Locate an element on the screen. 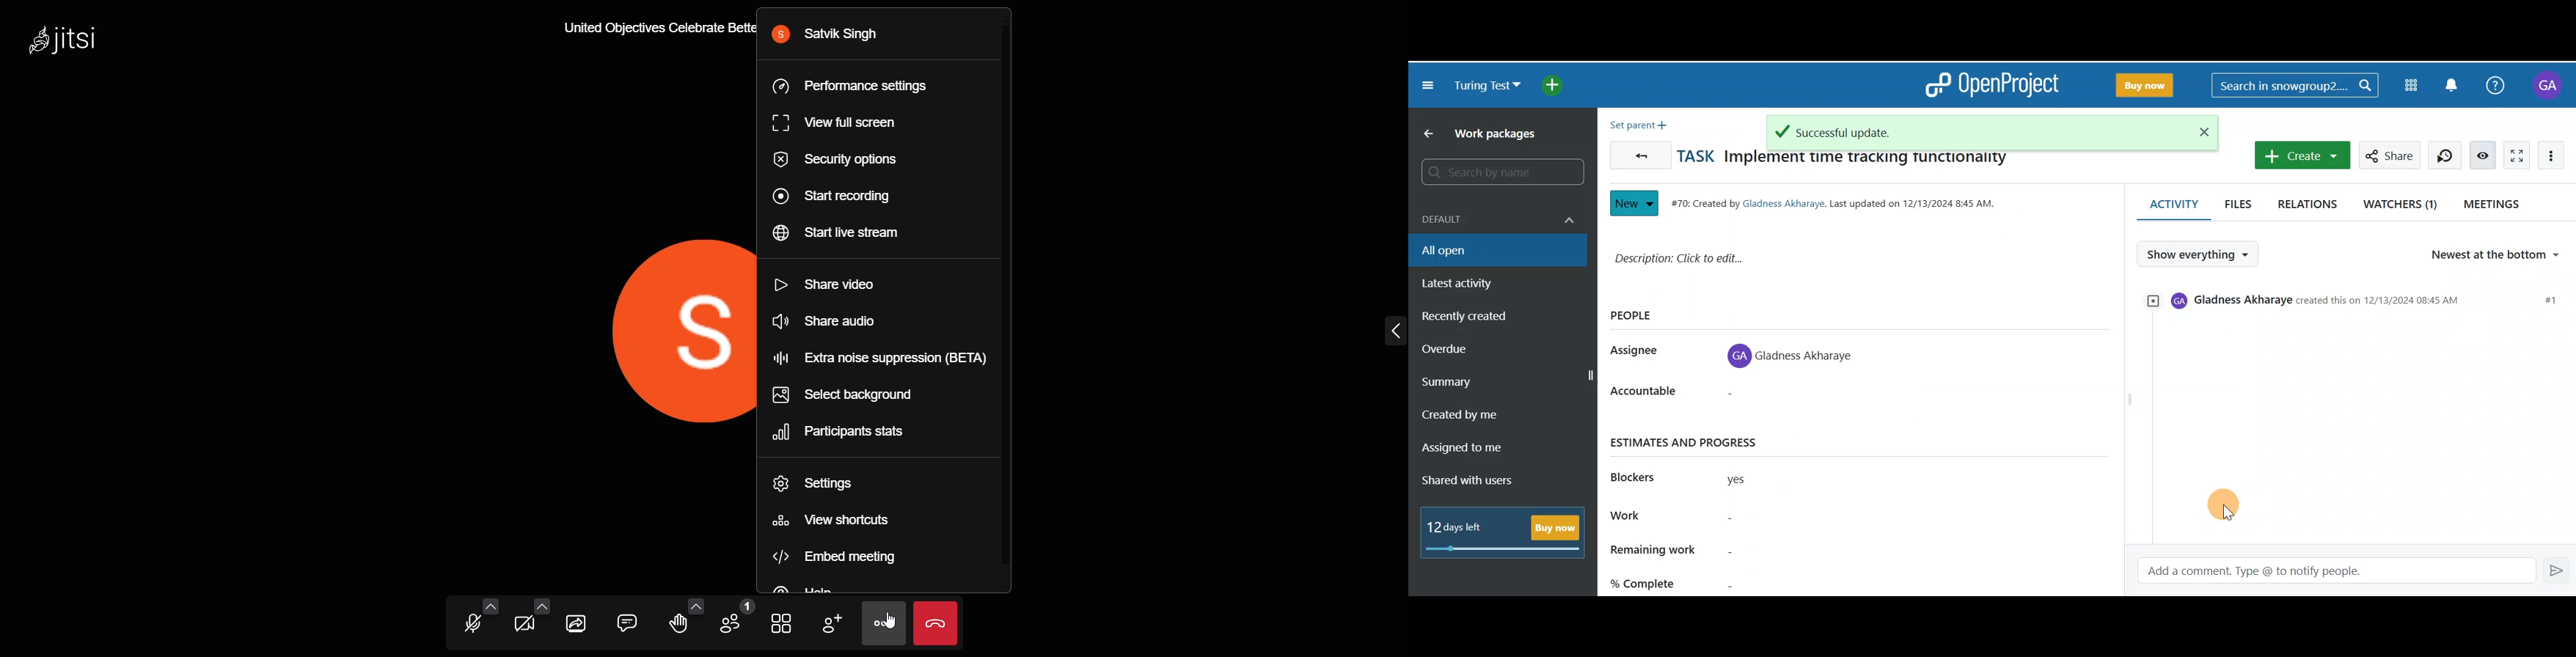 This screenshot has width=2576, height=672. Recently created is located at coordinates (1489, 319).